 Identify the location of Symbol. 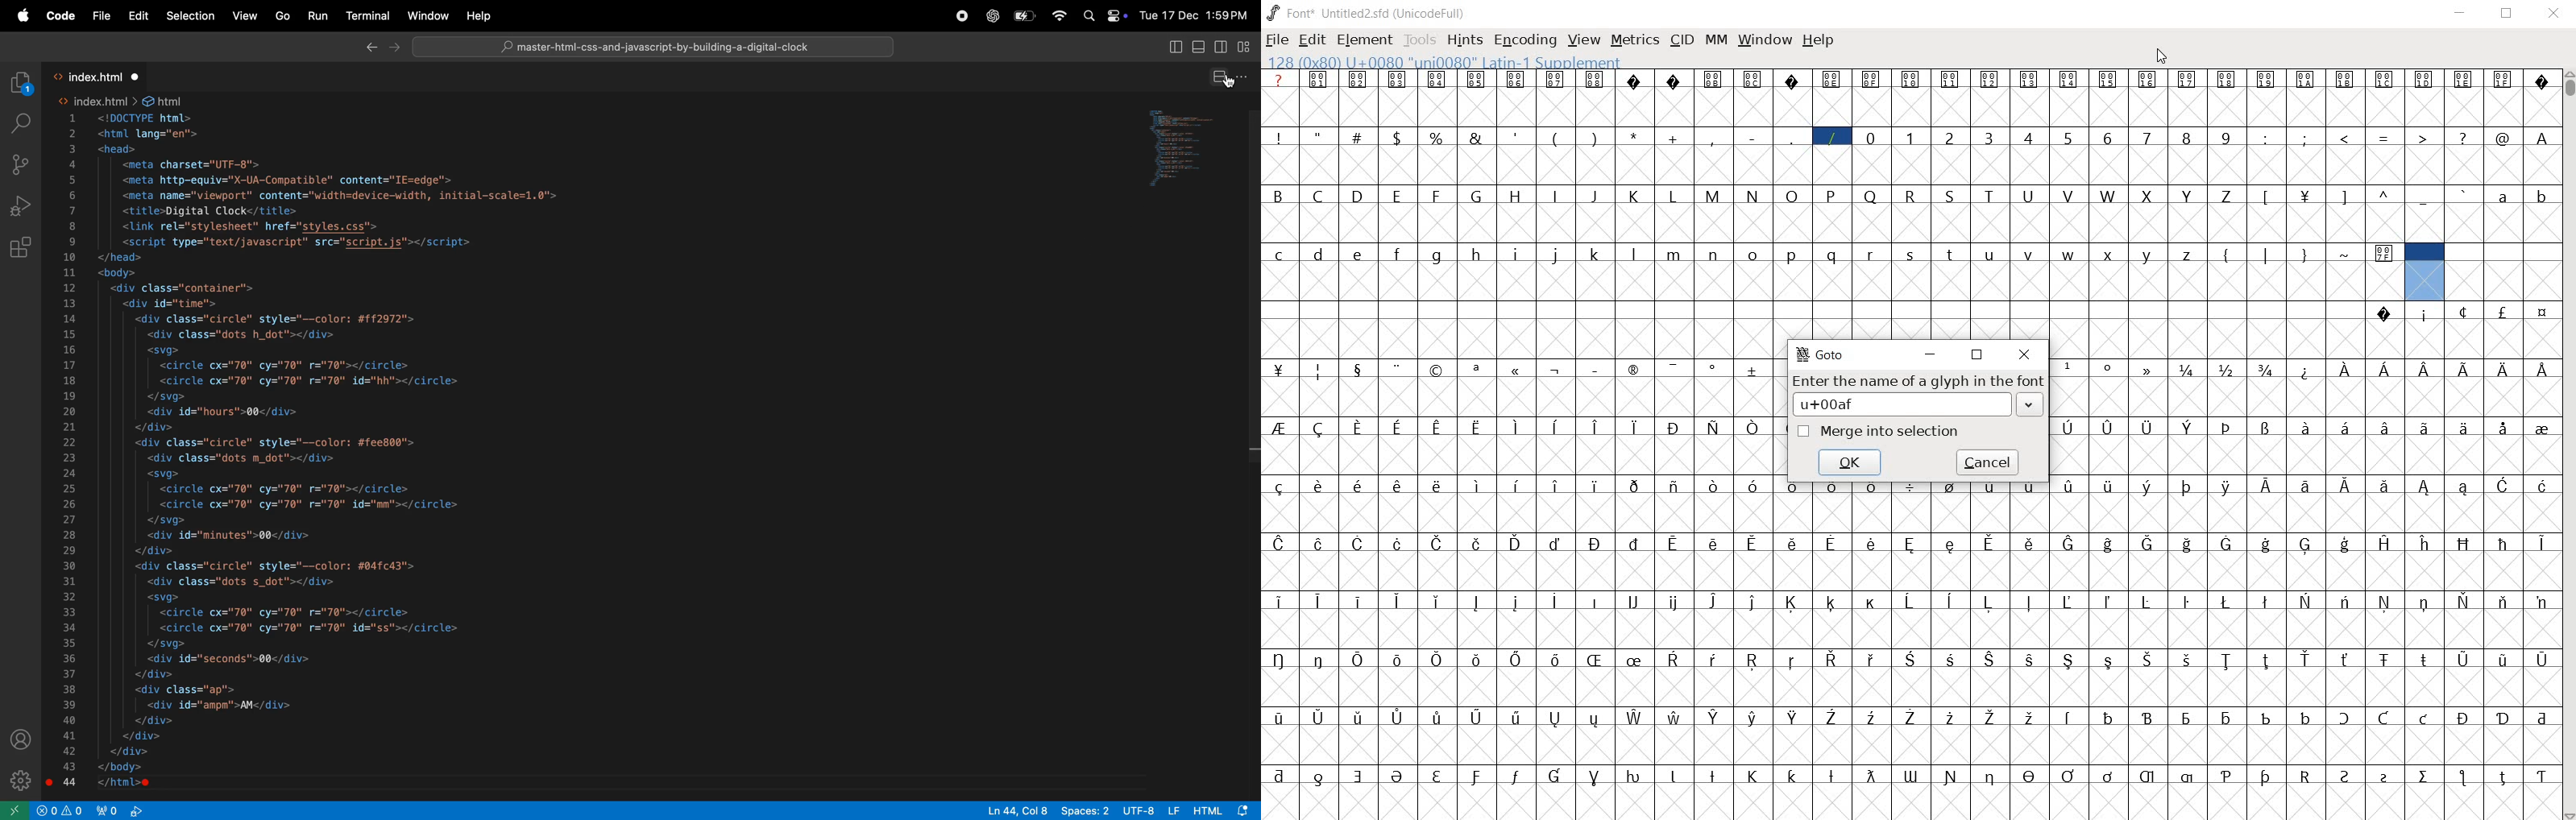
(2463, 777).